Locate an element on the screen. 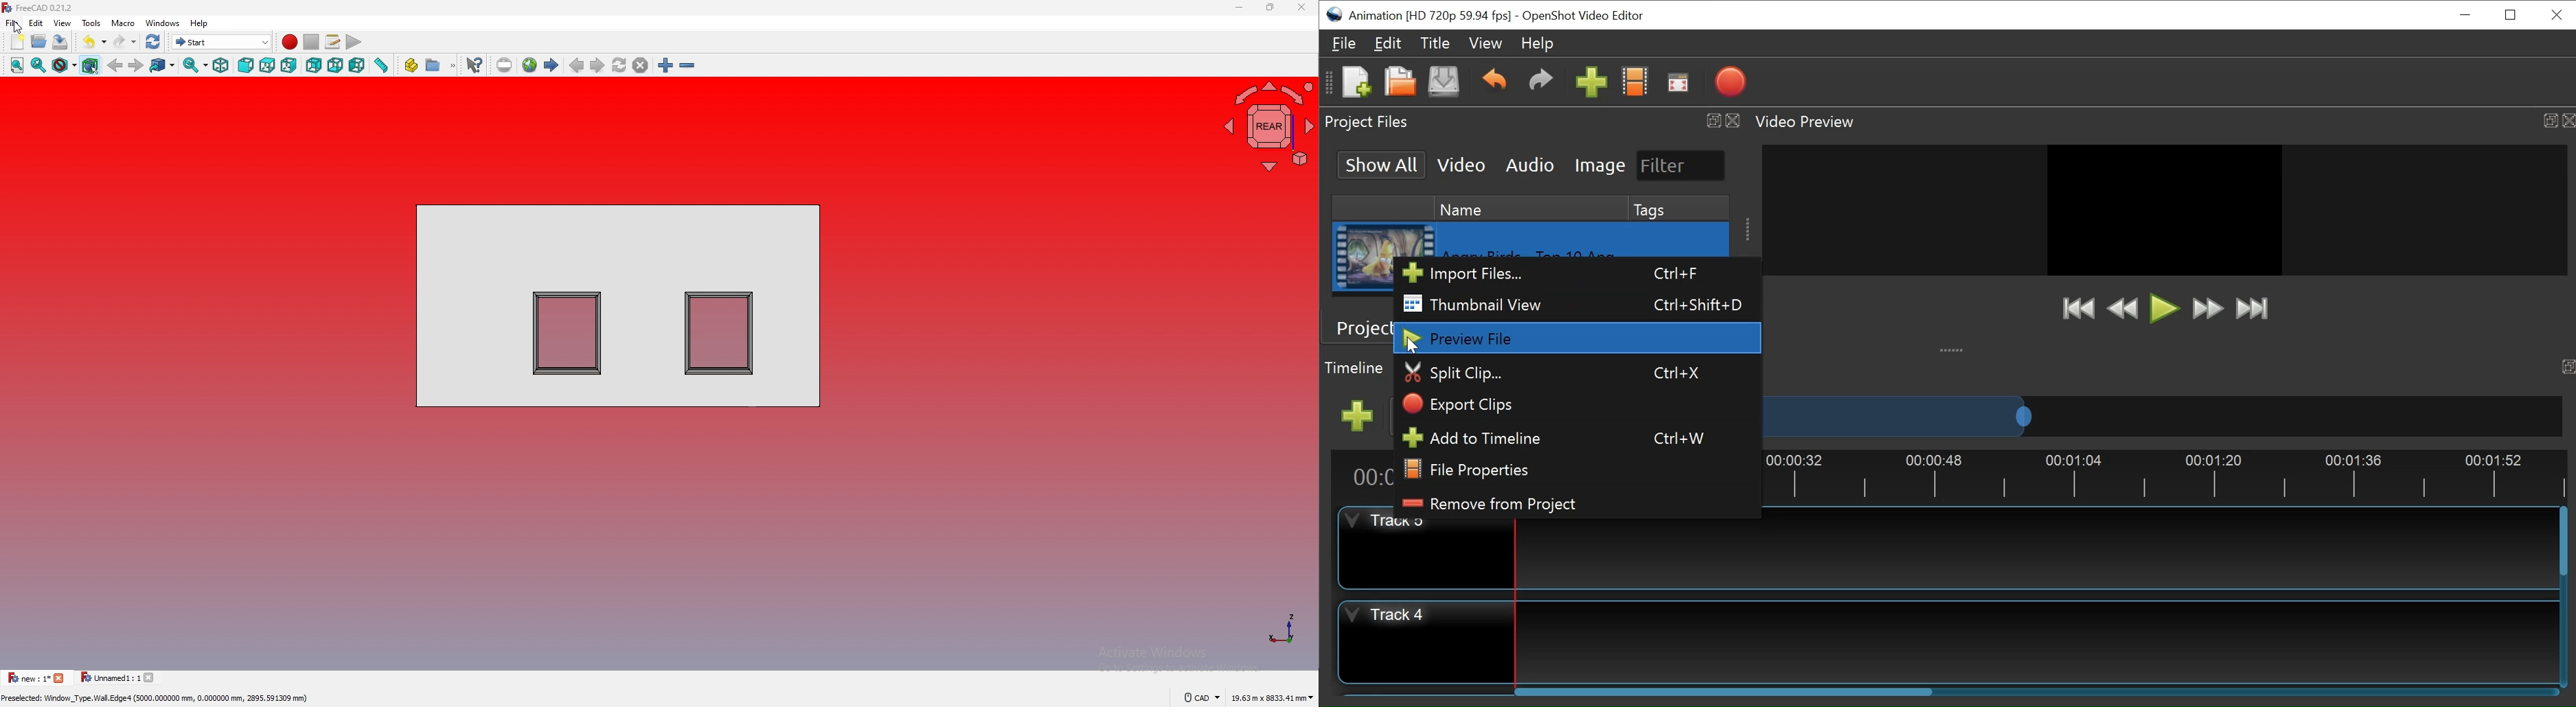 The height and width of the screenshot is (728, 2576). navigating cube is located at coordinates (1269, 127).